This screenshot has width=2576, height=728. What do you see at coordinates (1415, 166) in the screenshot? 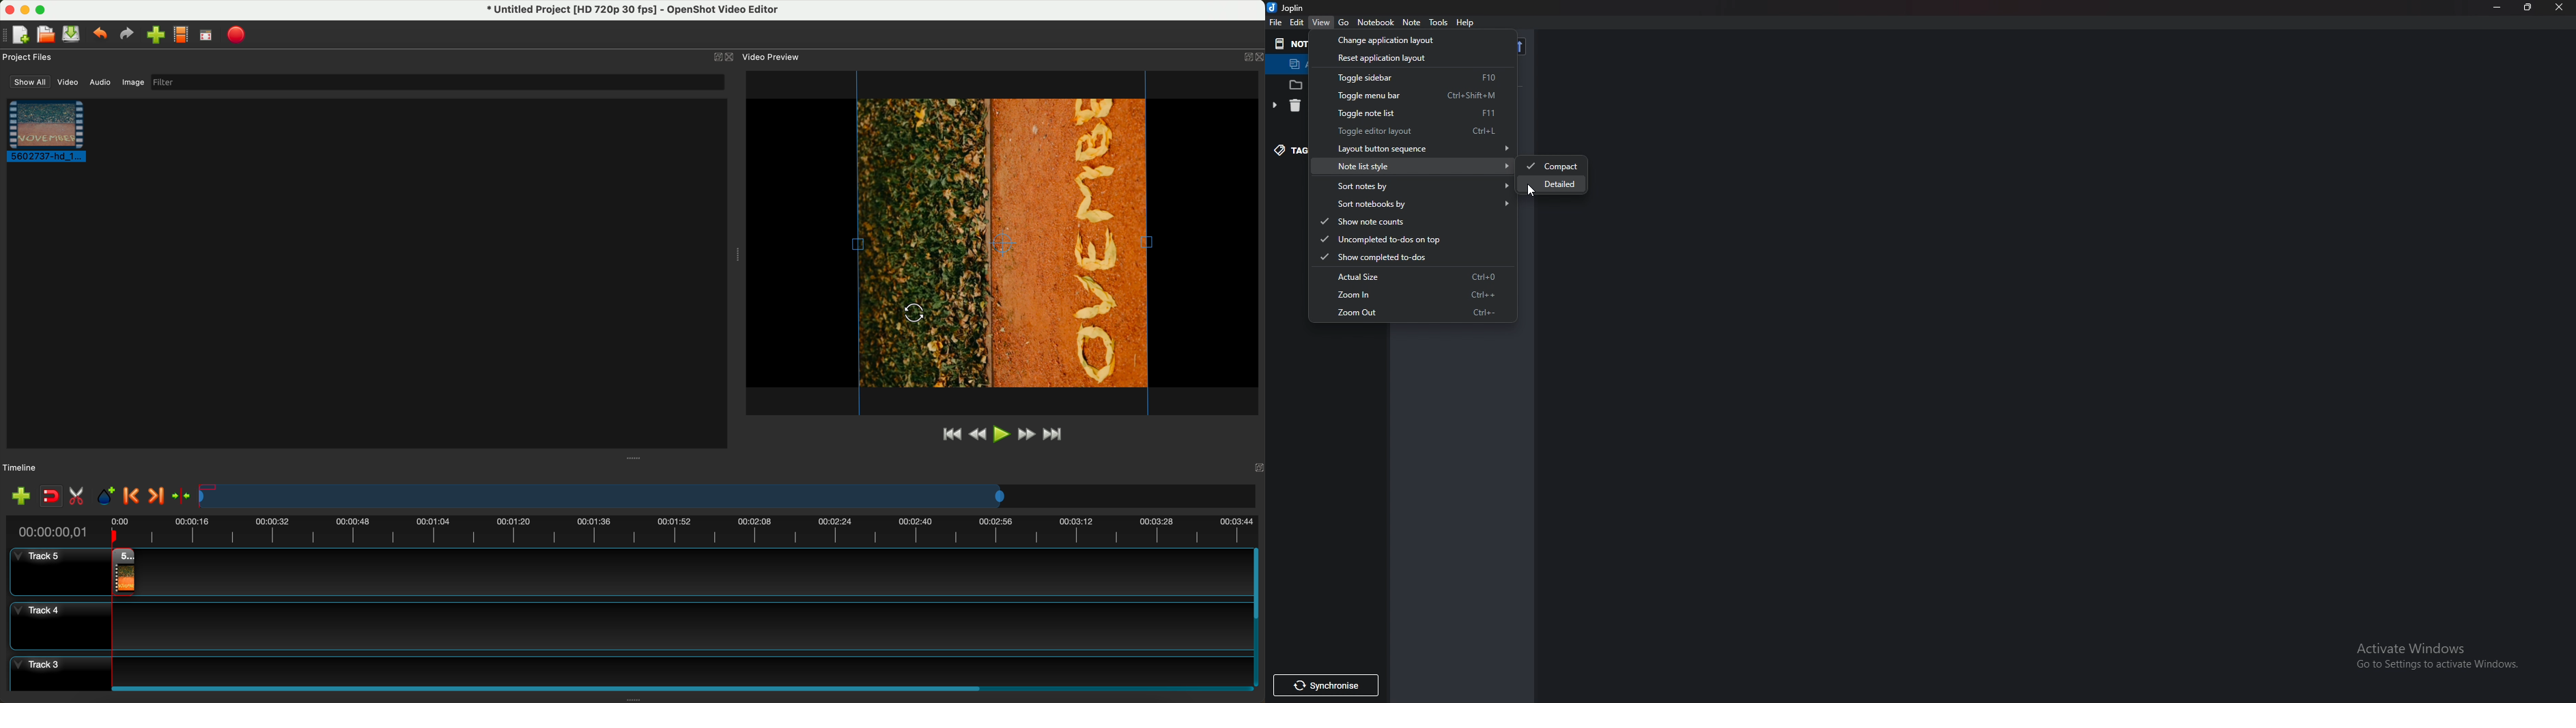
I see `Note list style` at bounding box center [1415, 166].